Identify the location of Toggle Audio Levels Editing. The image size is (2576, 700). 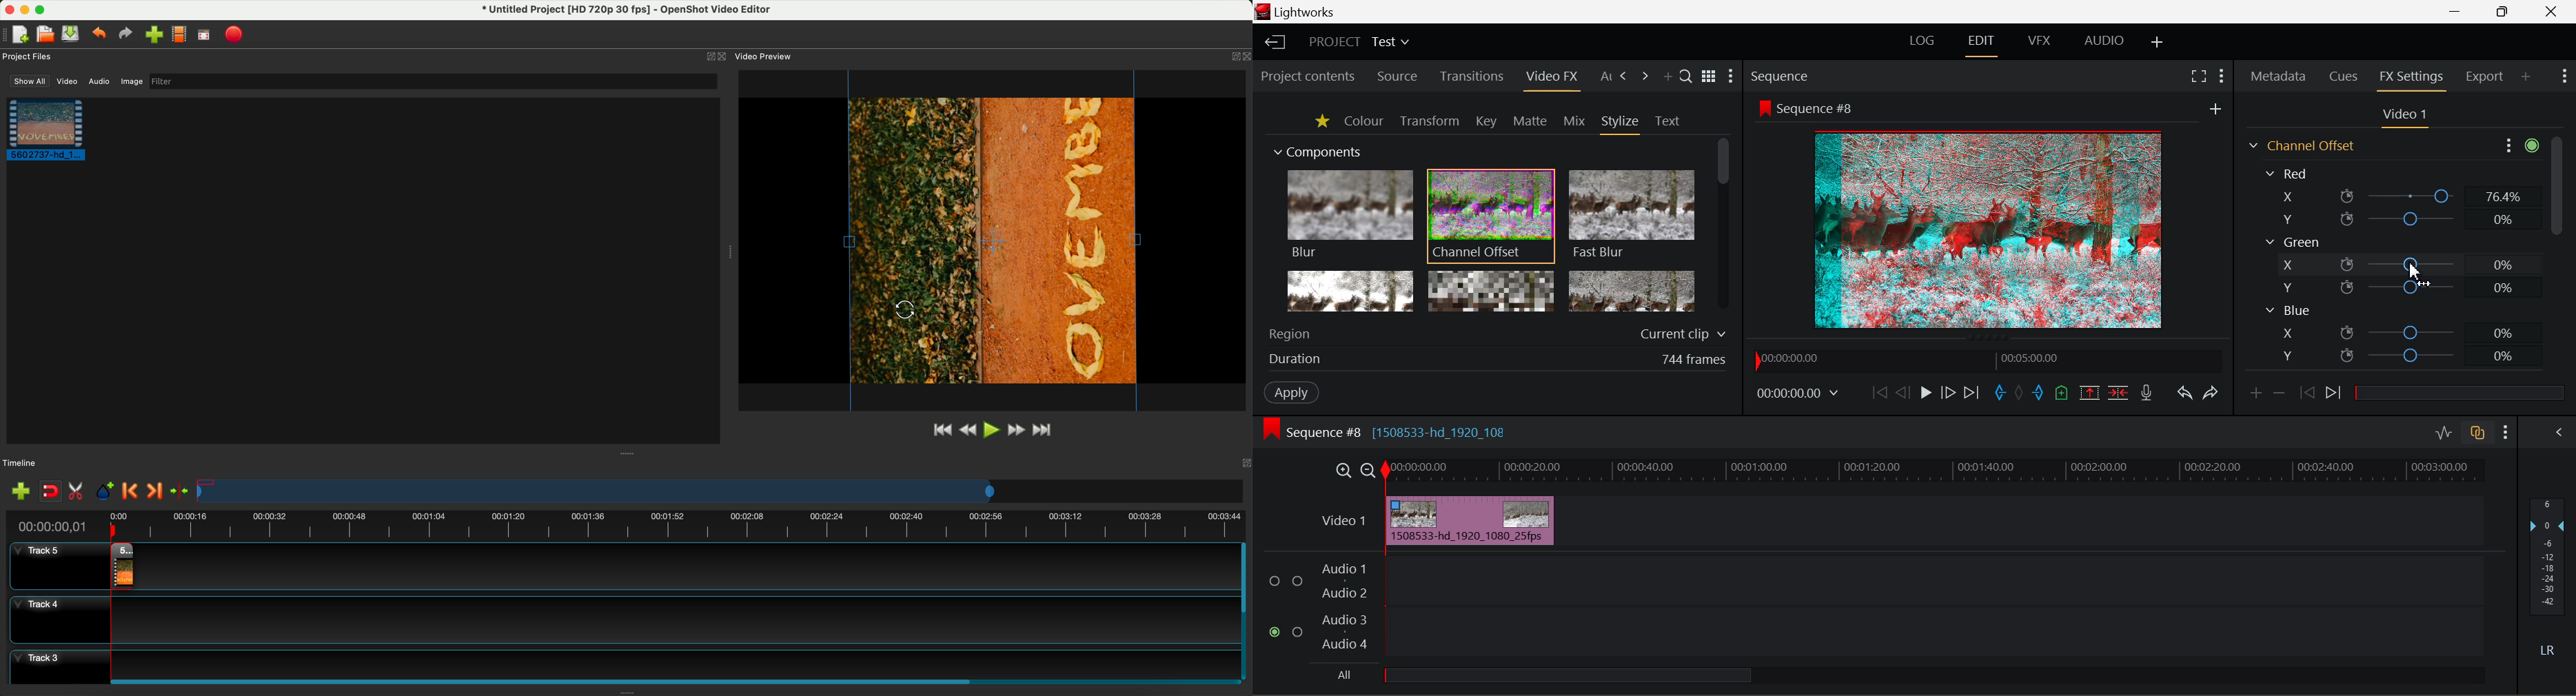
(2445, 433).